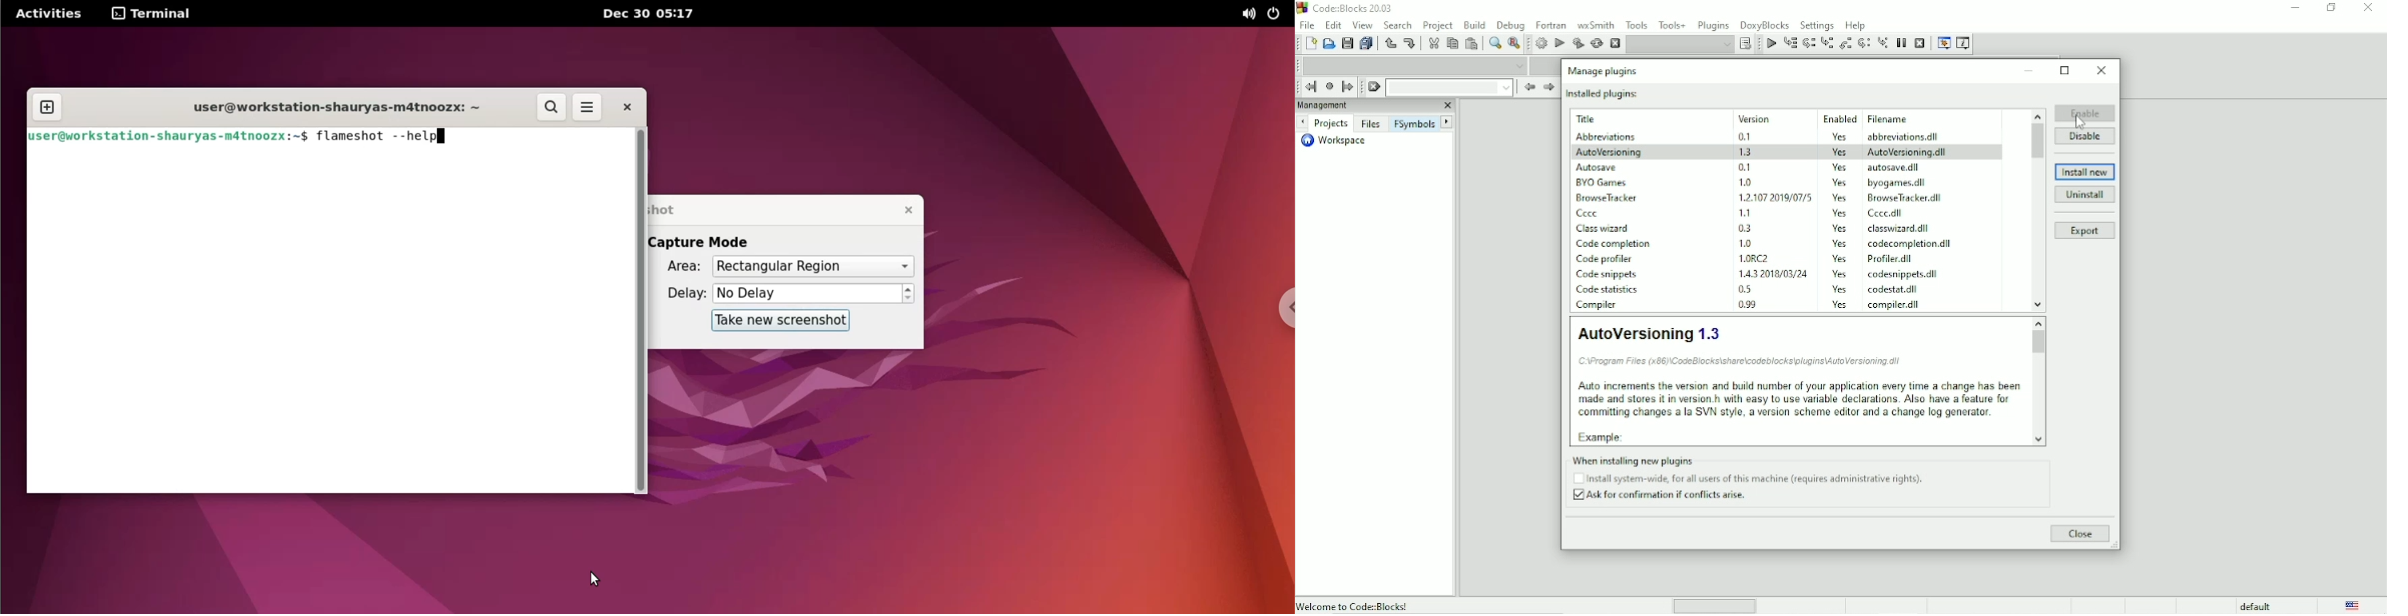  Describe the element at coordinates (1842, 198) in the screenshot. I see `Yes` at that location.